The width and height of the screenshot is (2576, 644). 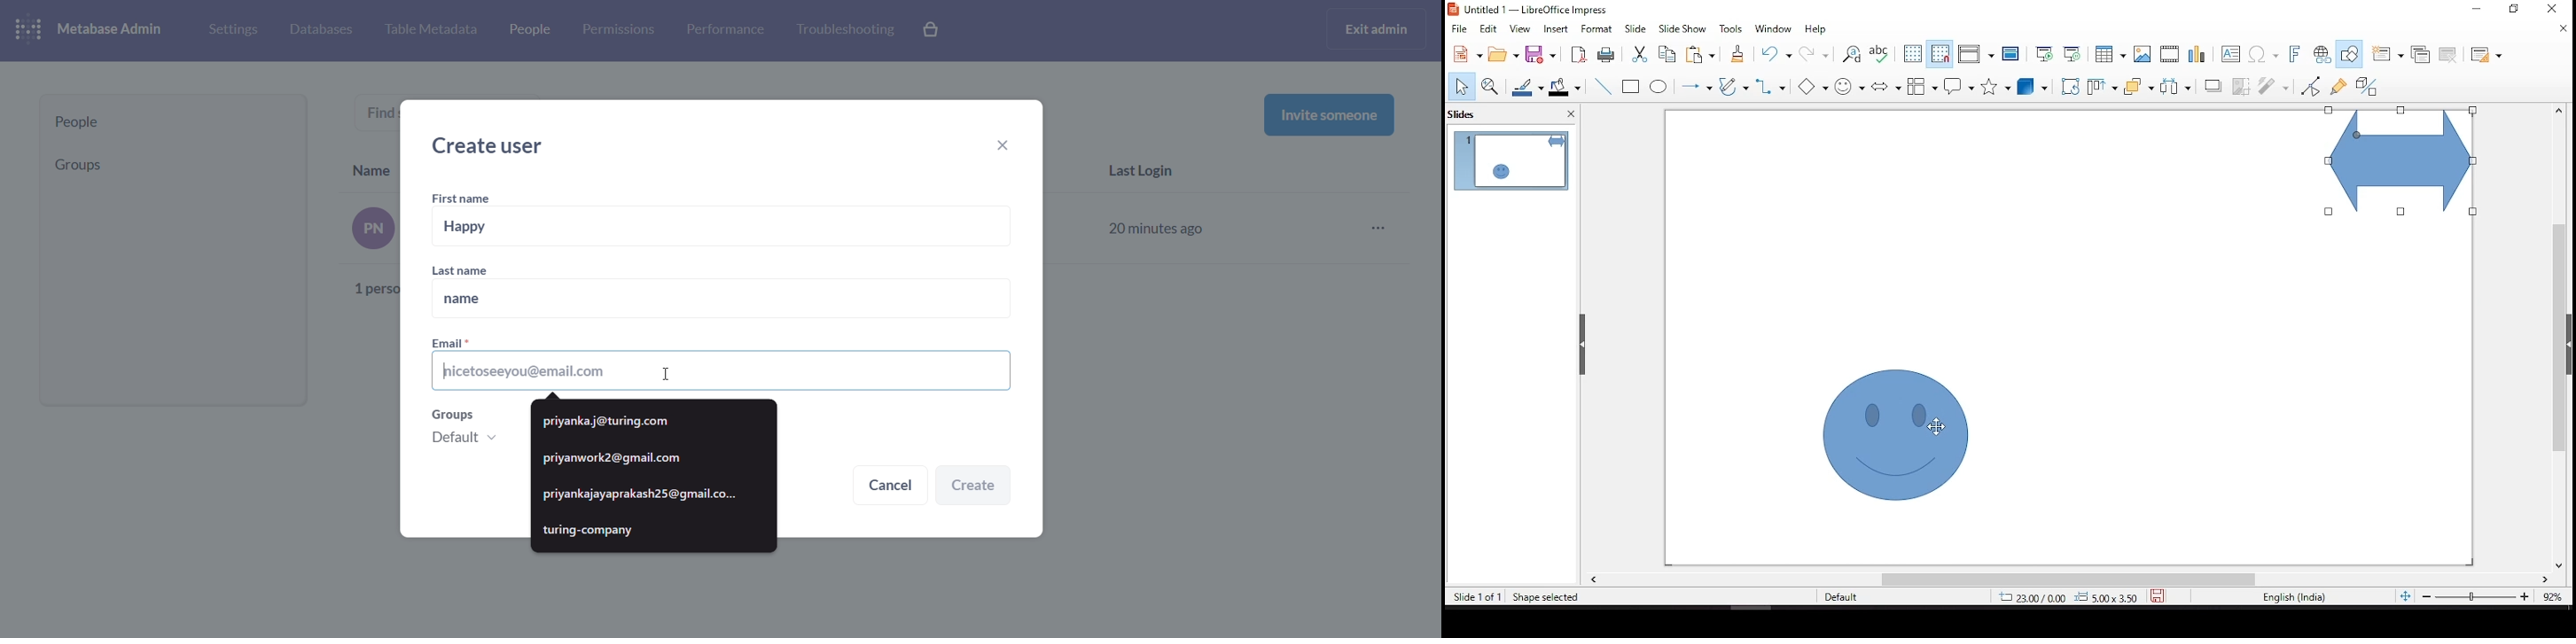 What do you see at coordinates (1635, 28) in the screenshot?
I see `slide` at bounding box center [1635, 28].